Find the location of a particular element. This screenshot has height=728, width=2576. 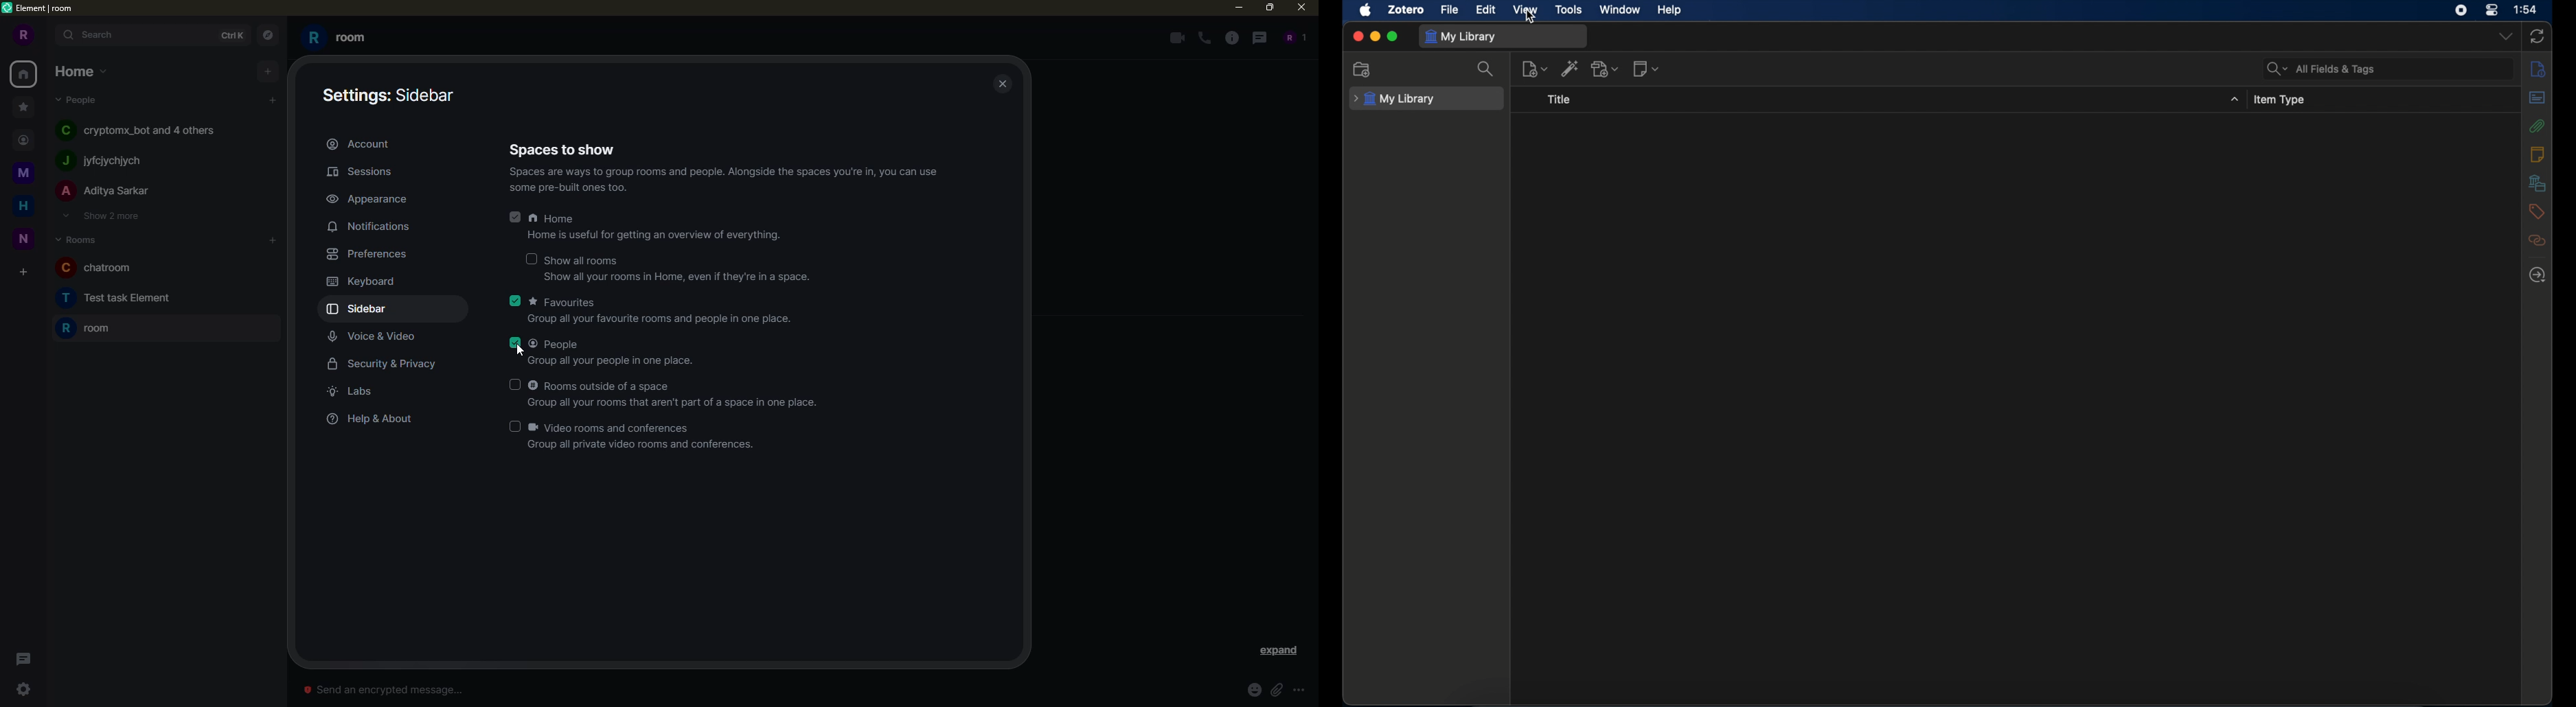

expand is located at coordinates (1280, 651).